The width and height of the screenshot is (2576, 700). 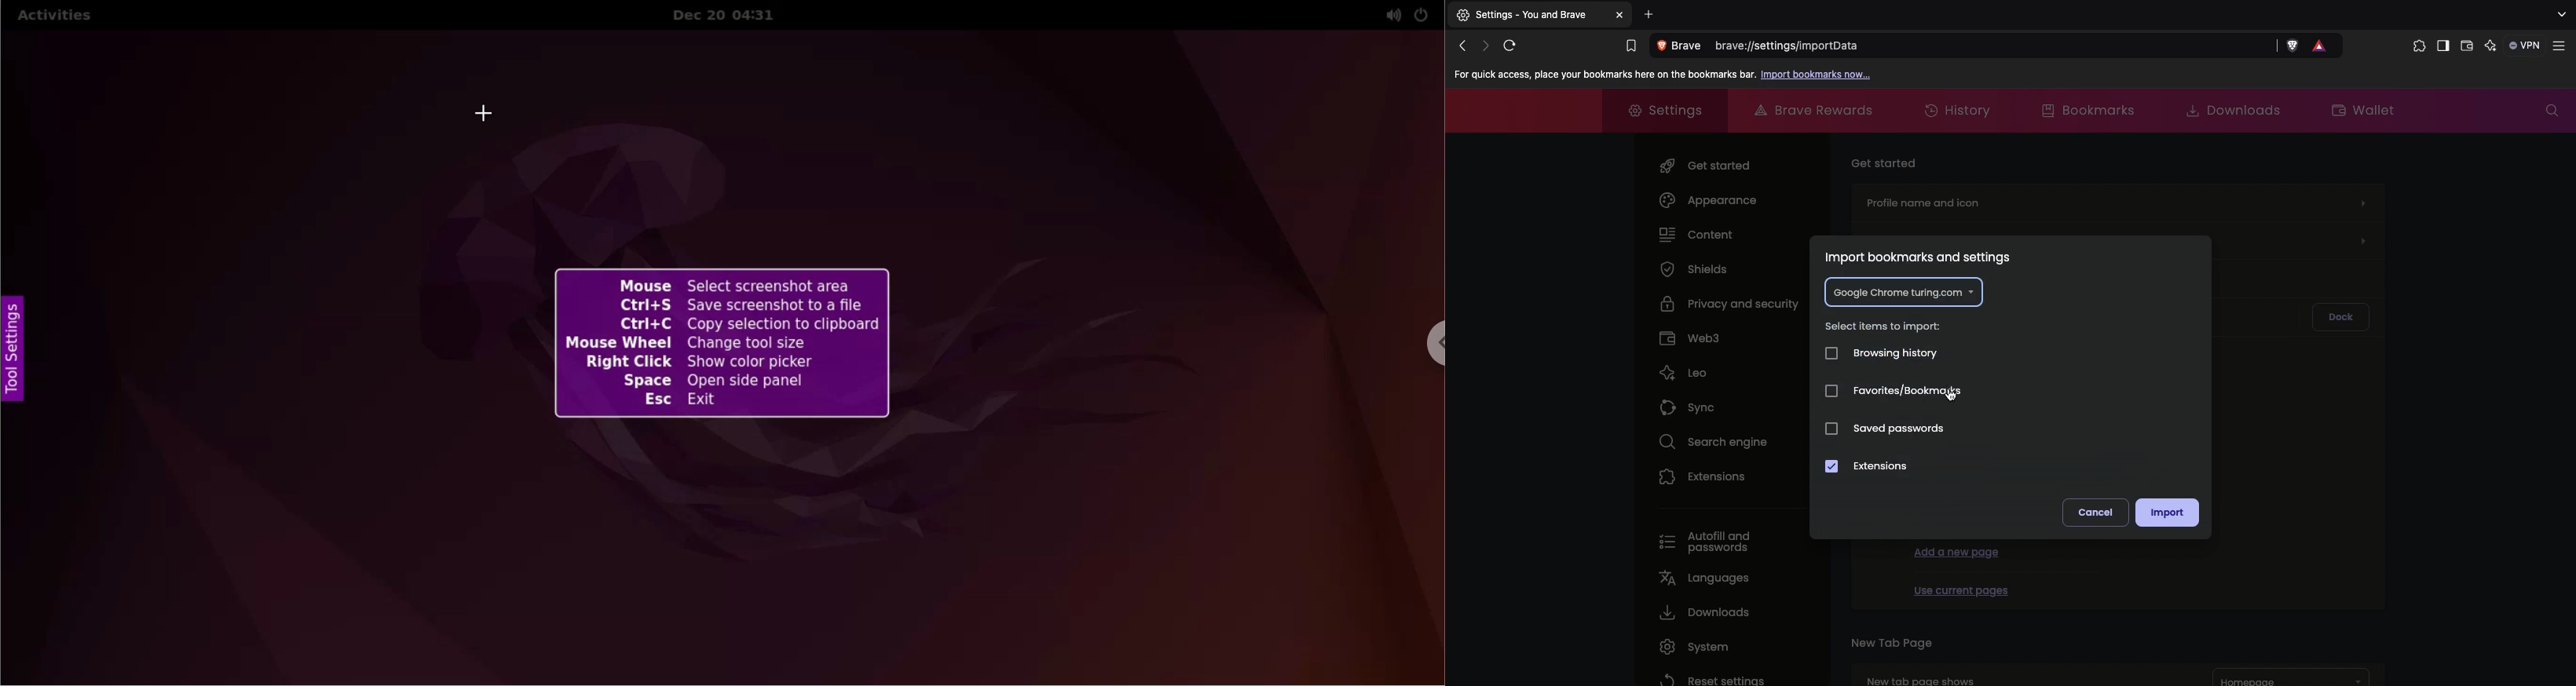 What do you see at coordinates (1711, 543) in the screenshot?
I see `Autofill and passwords` at bounding box center [1711, 543].